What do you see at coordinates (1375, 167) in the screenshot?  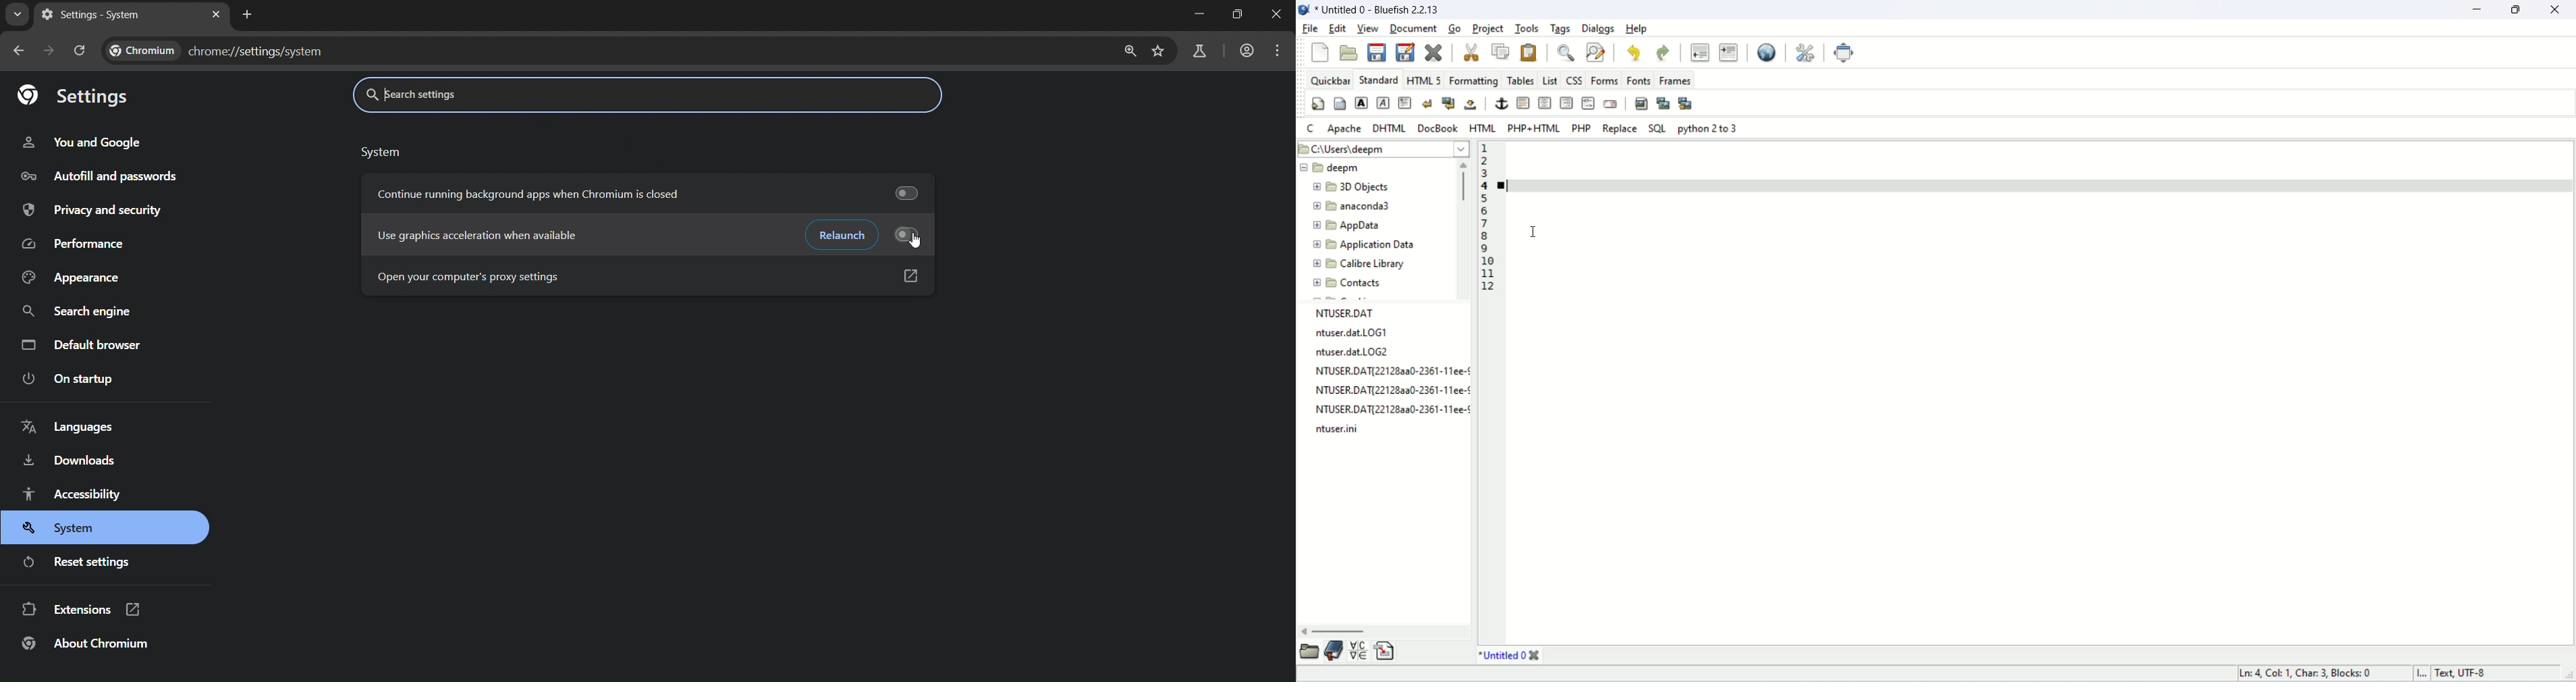 I see `filename` at bounding box center [1375, 167].